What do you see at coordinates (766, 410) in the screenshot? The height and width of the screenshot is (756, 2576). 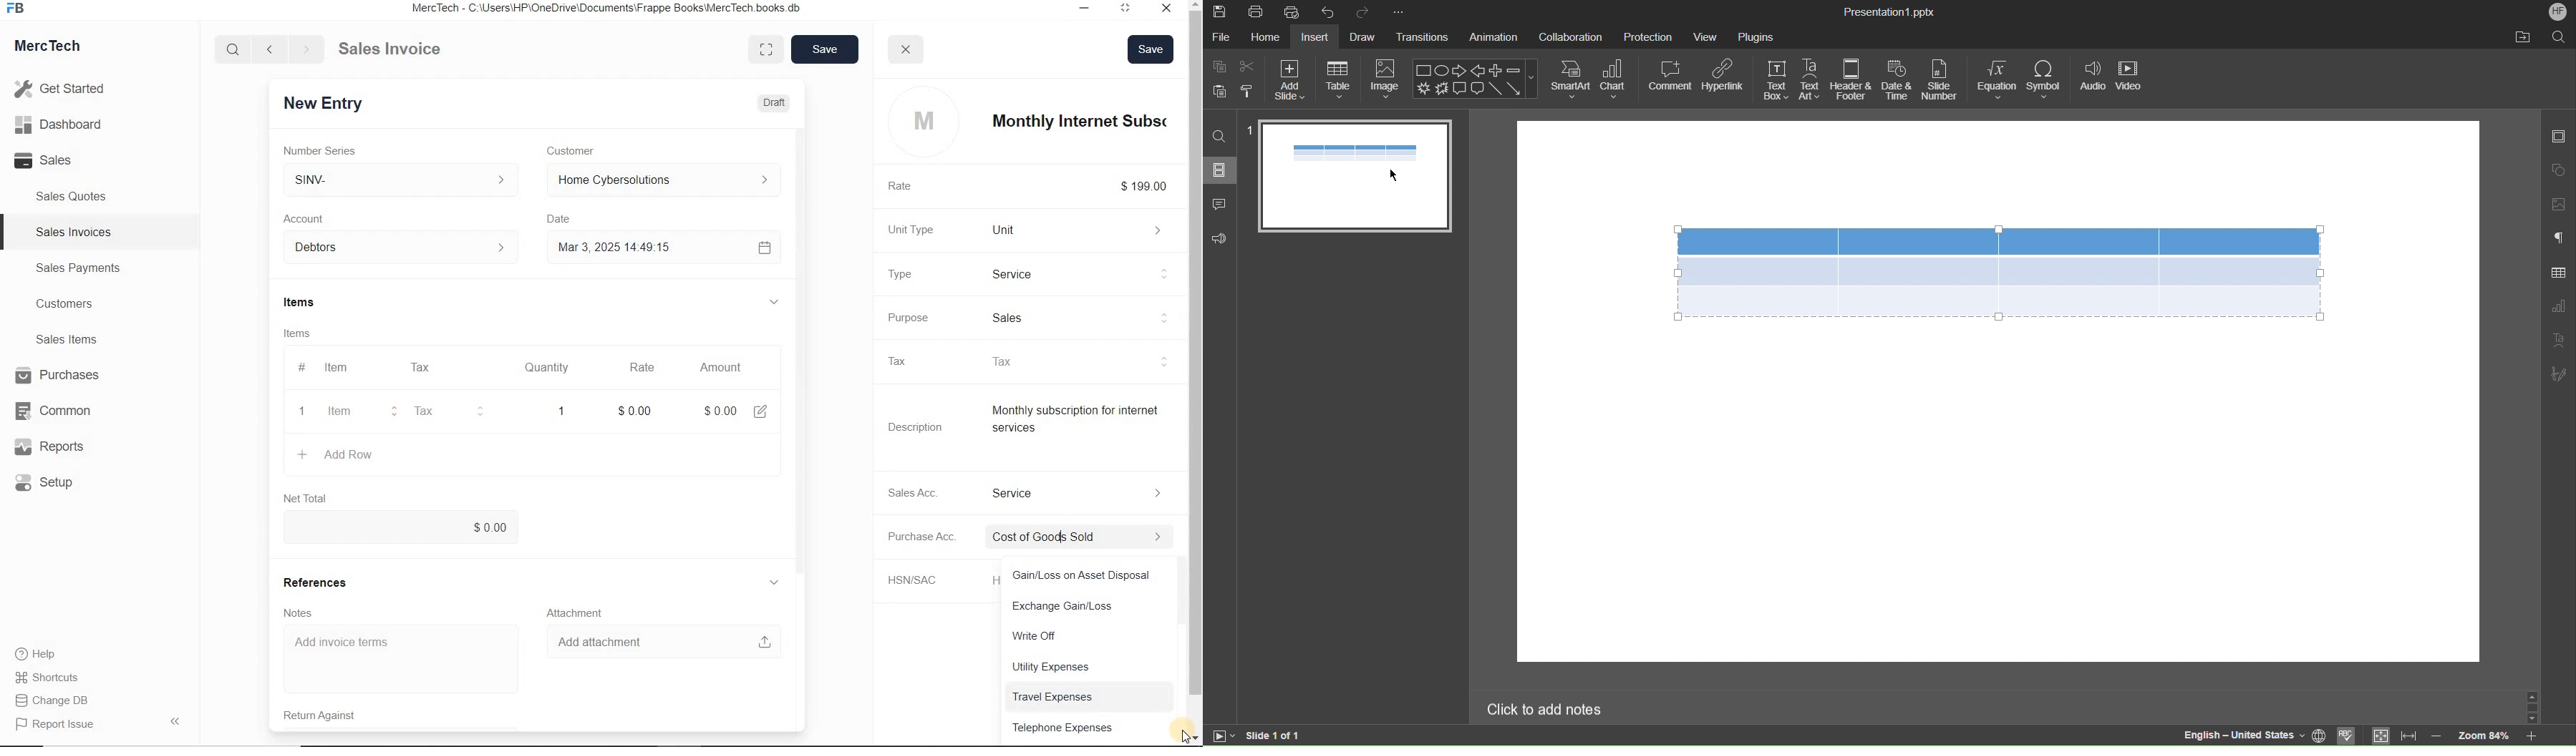 I see `edit` at bounding box center [766, 410].